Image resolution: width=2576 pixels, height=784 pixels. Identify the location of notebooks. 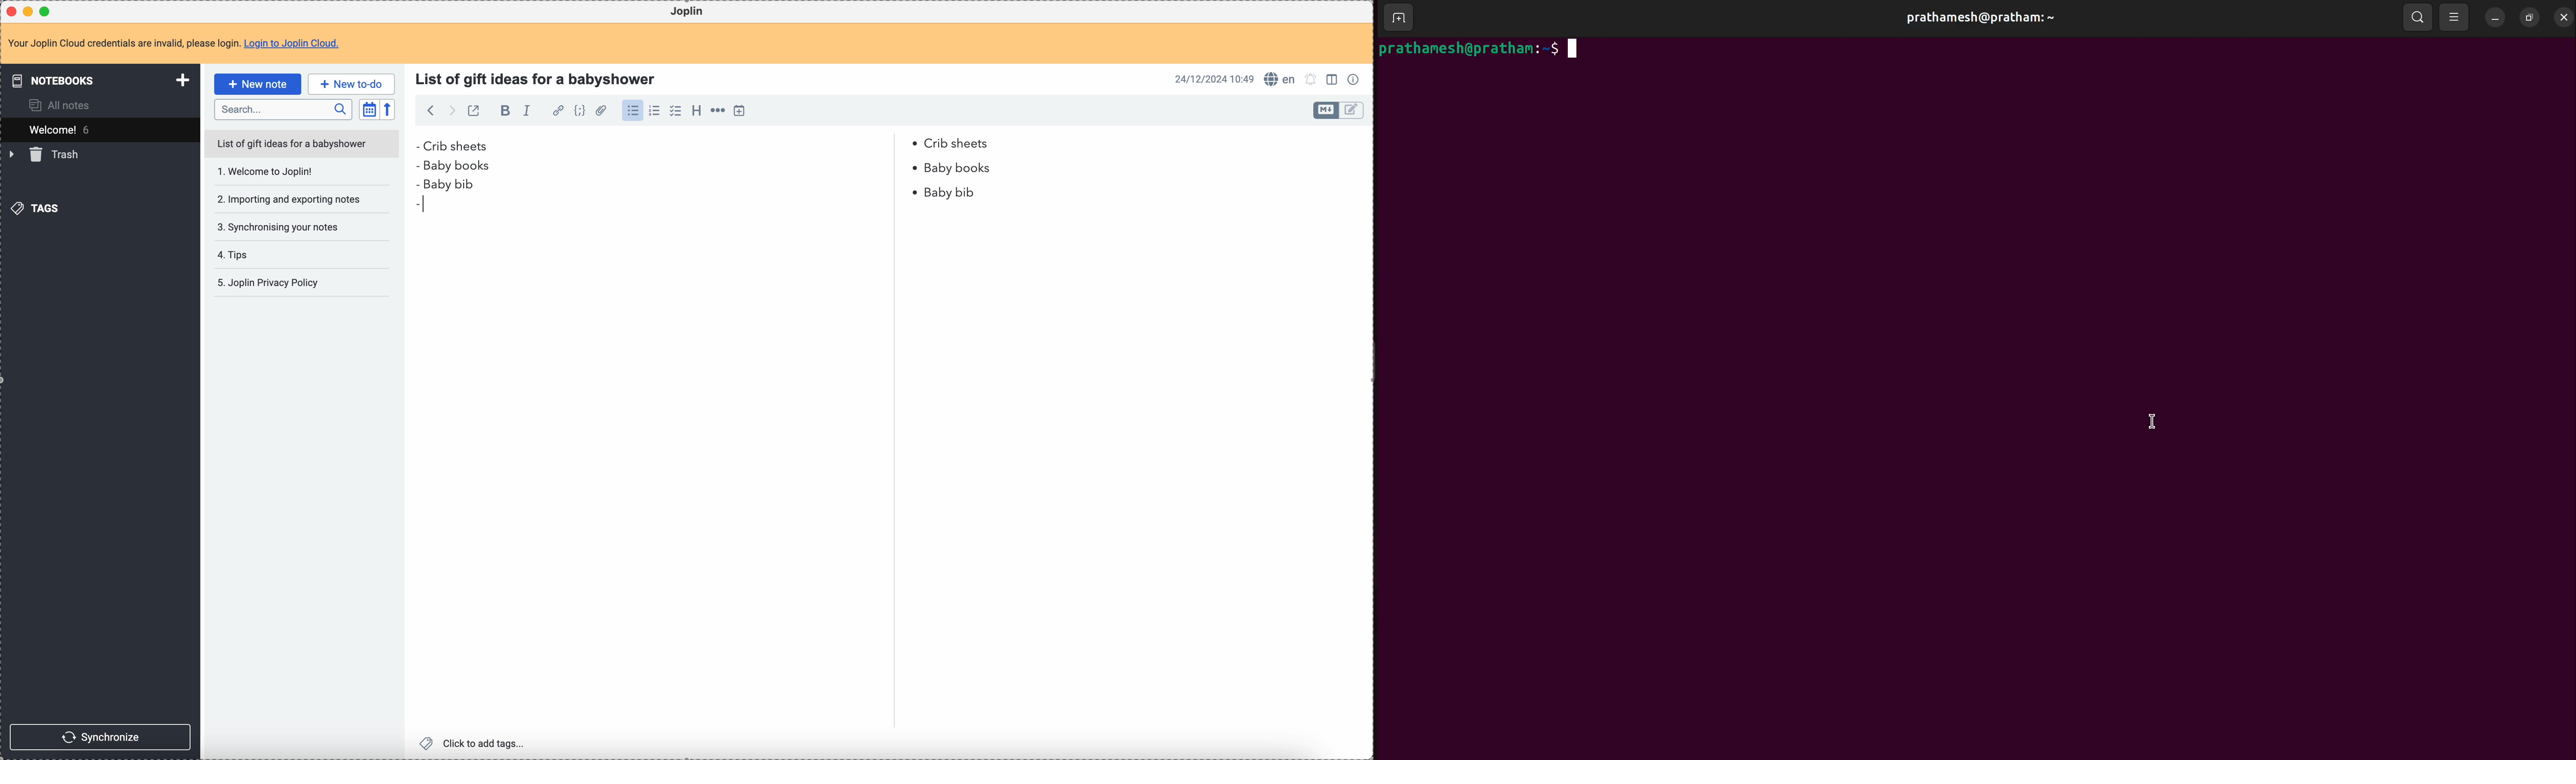
(96, 81).